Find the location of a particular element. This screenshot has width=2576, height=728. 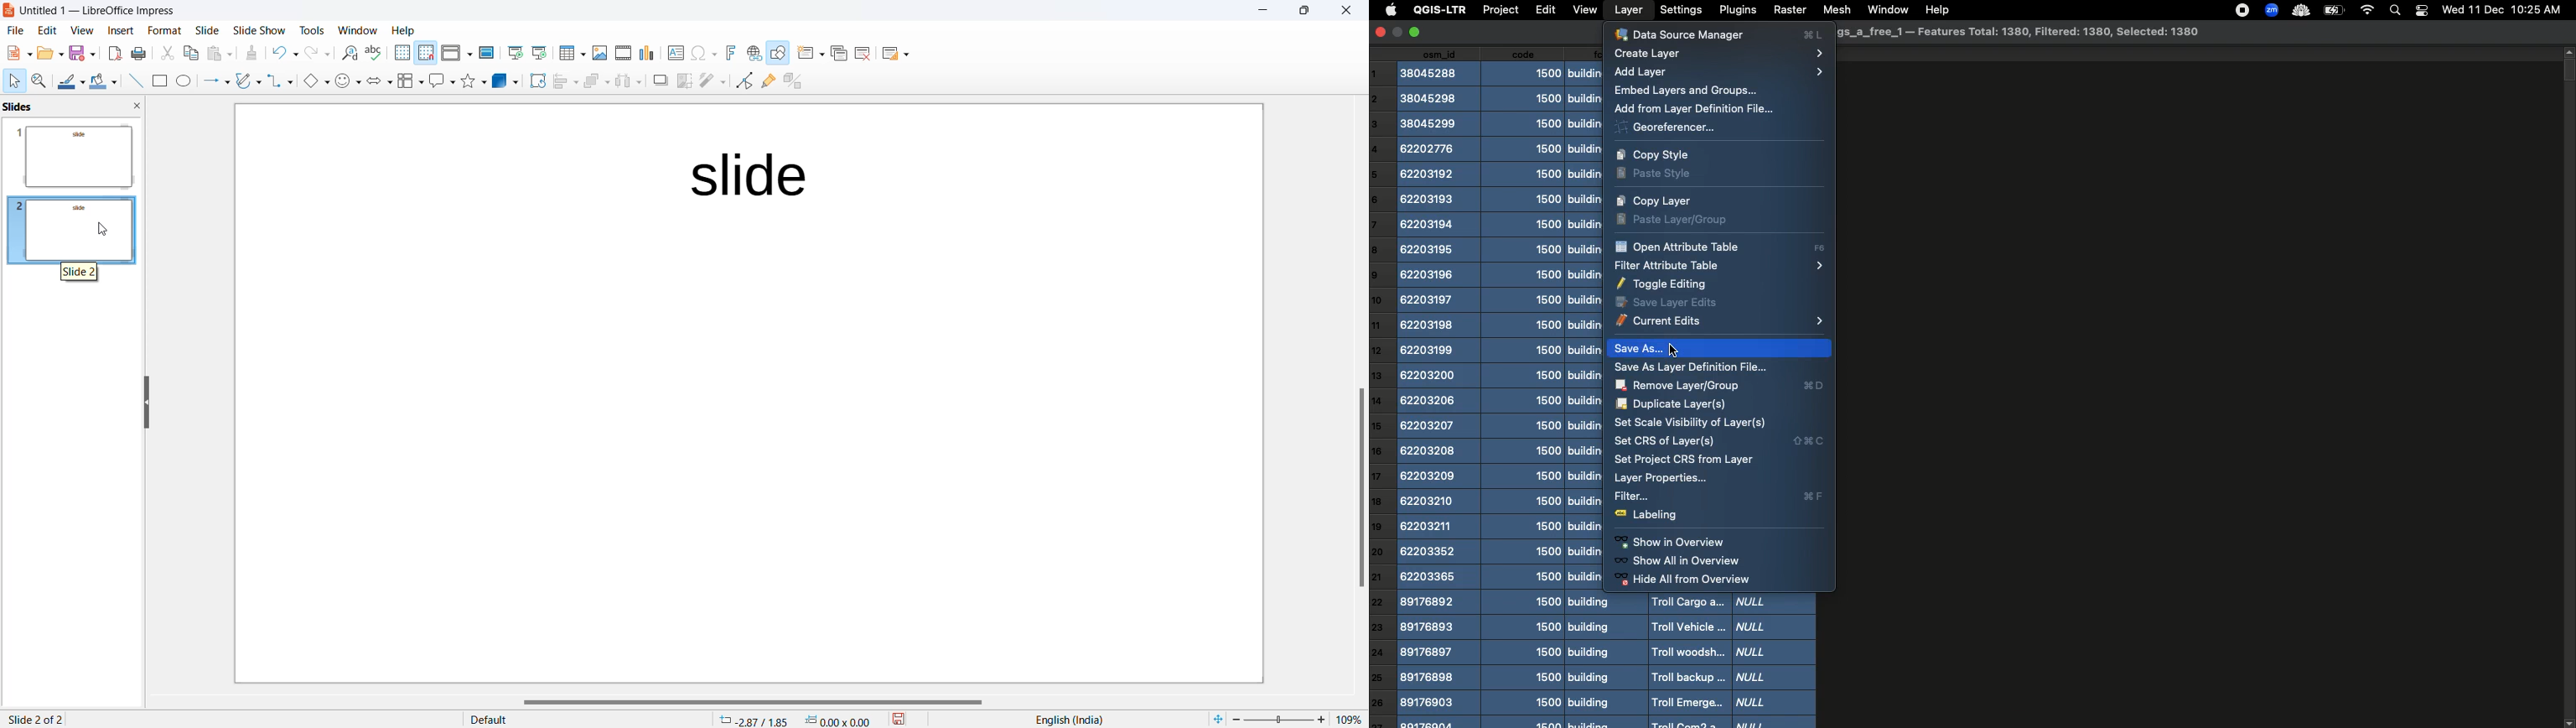

Show draw function is located at coordinates (778, 54).